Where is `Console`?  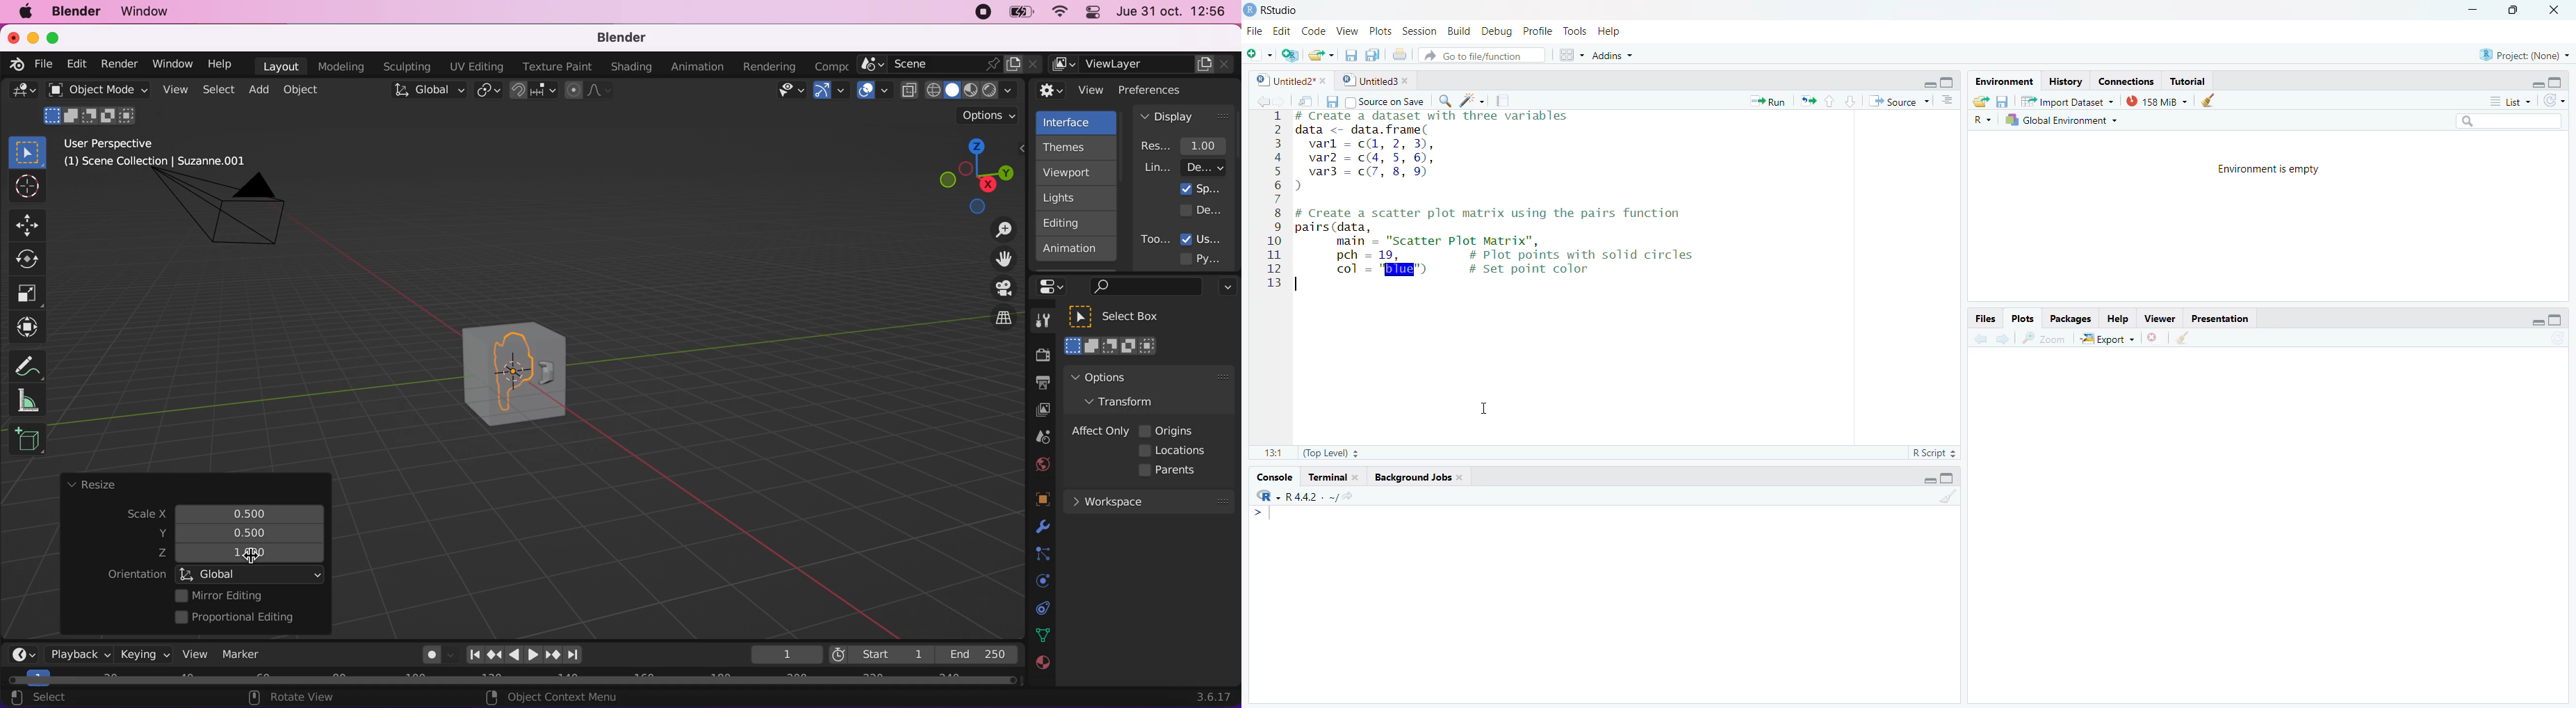 Console is located at coordinates (1278, 474).